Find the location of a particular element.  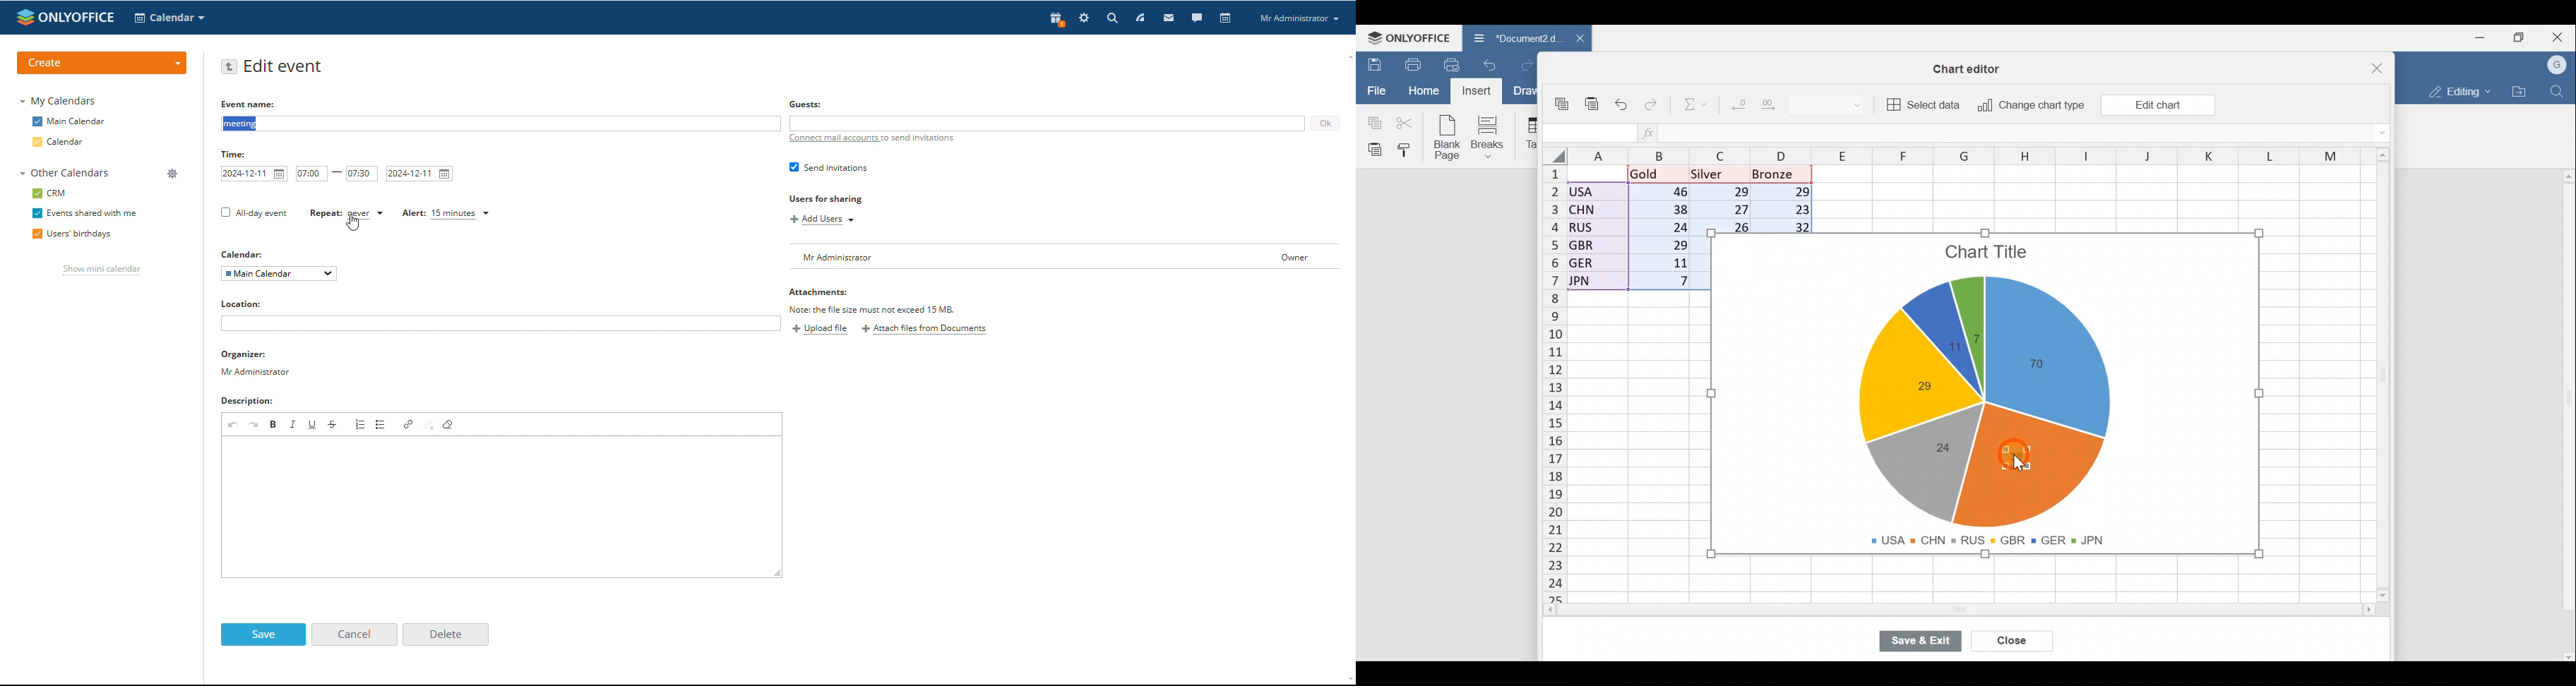

Data is located at coordinates (1620, 228).